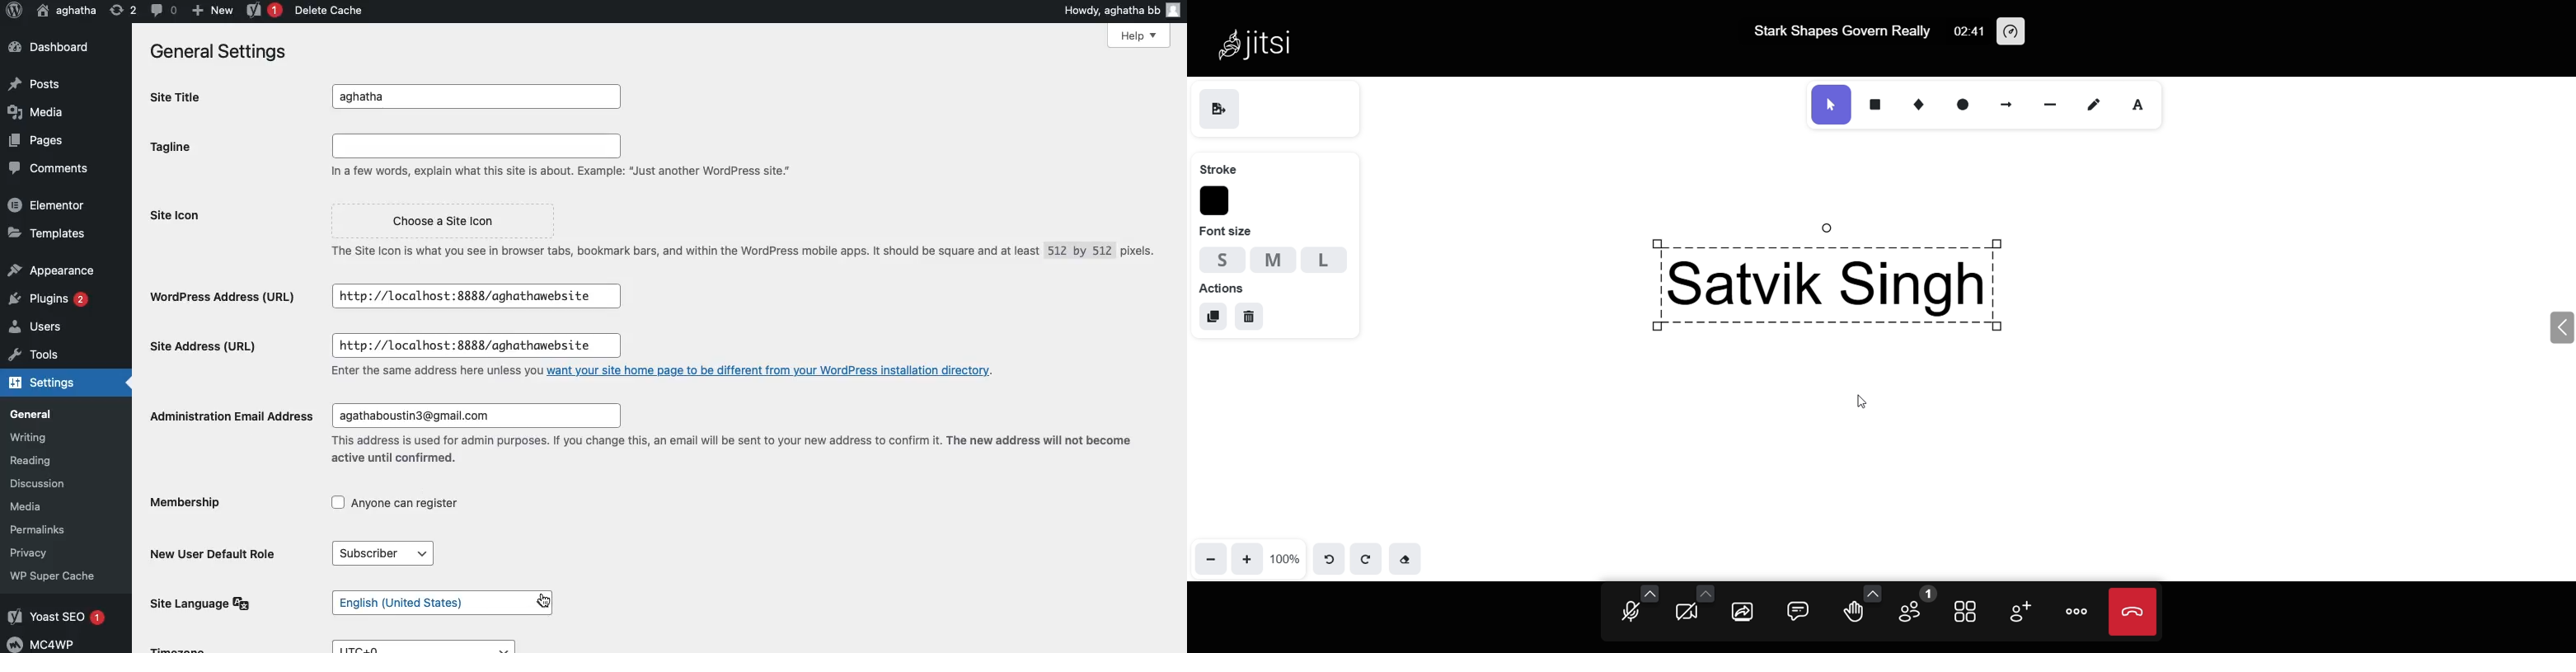 The image size is (2576, 672). Describe the element at coordinates (1366, 557) in the screenshot. I see `redo` at that location.